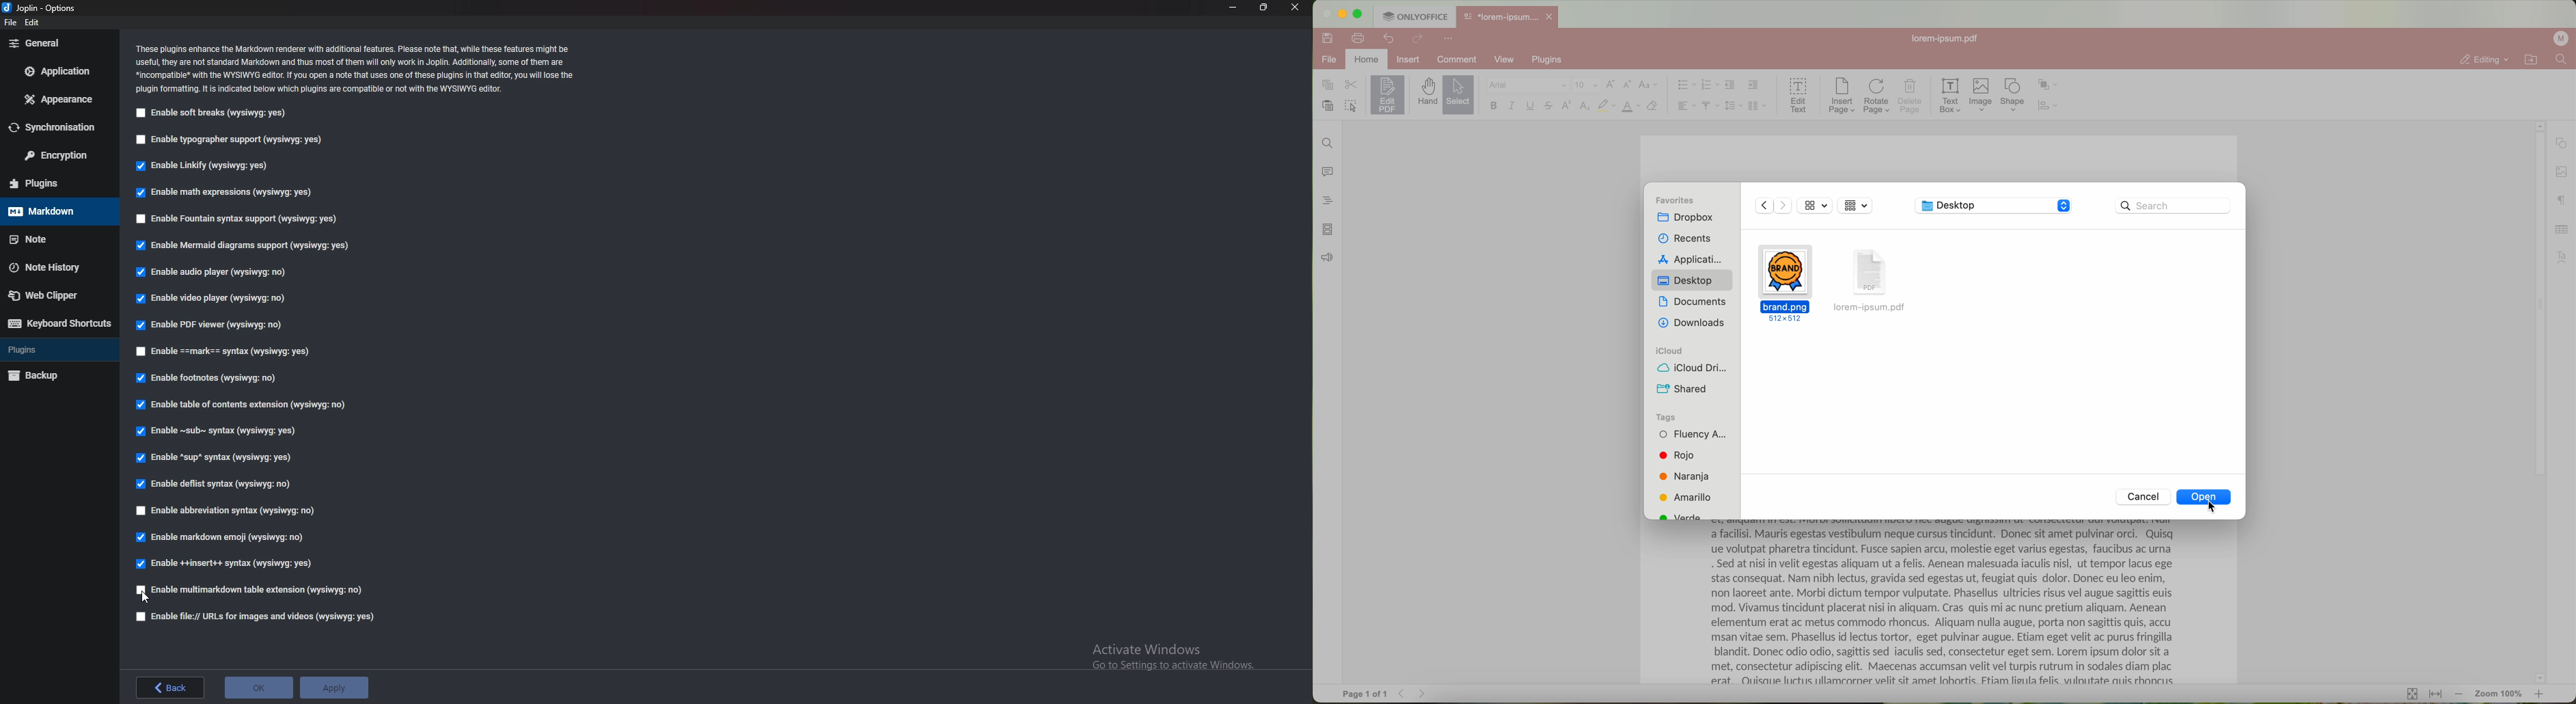 The width and height of the screenshot is (2576, 728). I want to click on Back up, so click(55, 377).